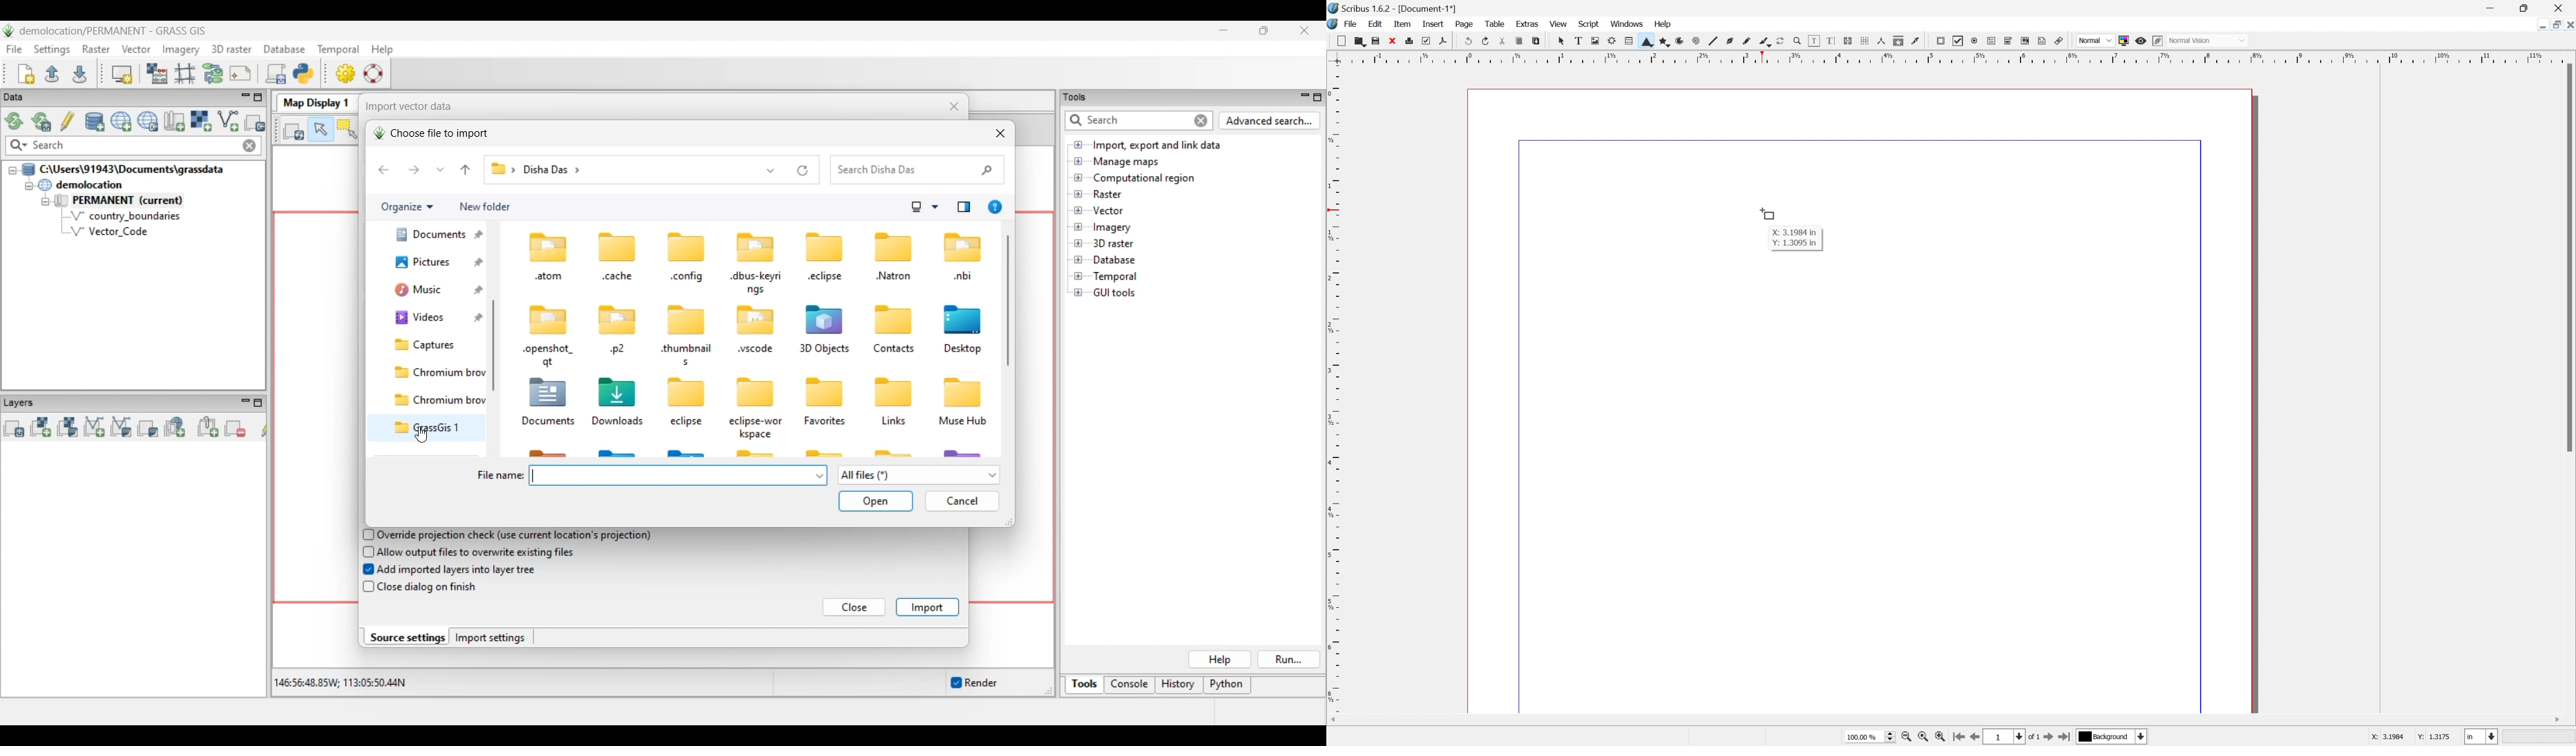 The image size is (2576, 756). Describe the element at coordinates (1624, 41) in the screenshot. I see `Table` at that location.